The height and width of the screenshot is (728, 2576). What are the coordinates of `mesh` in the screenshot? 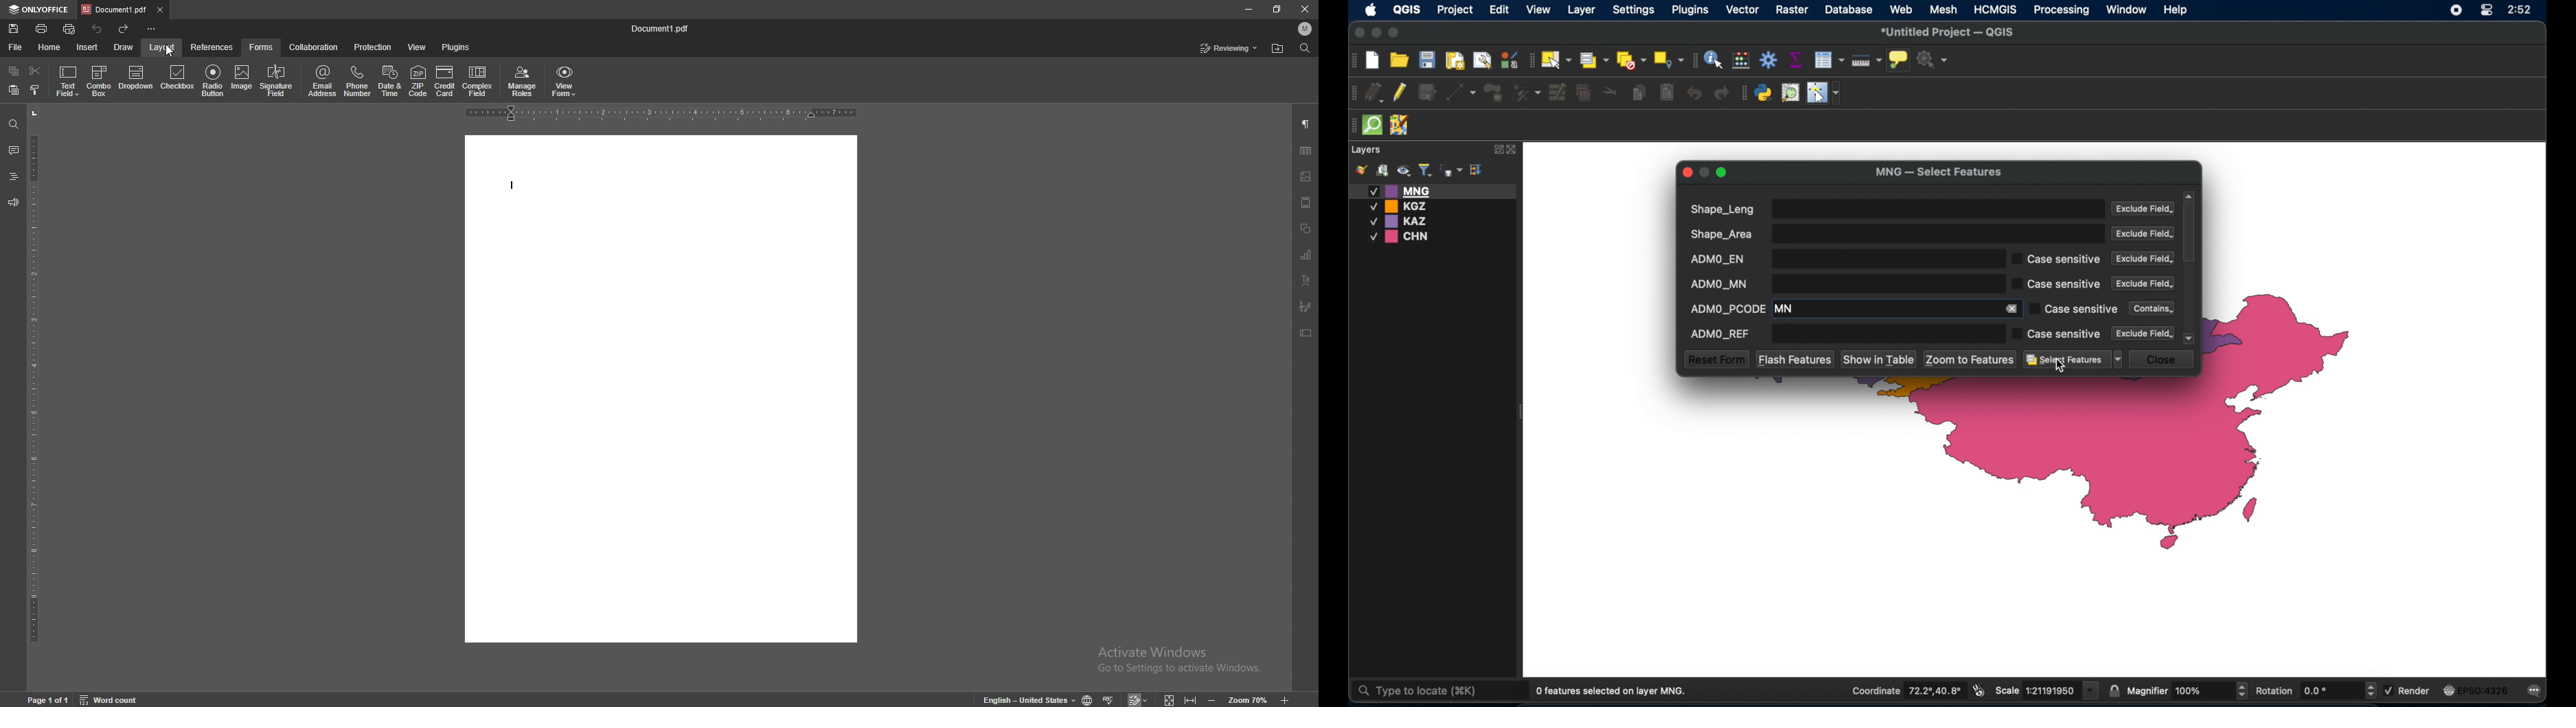 It's located at (1945, 10).